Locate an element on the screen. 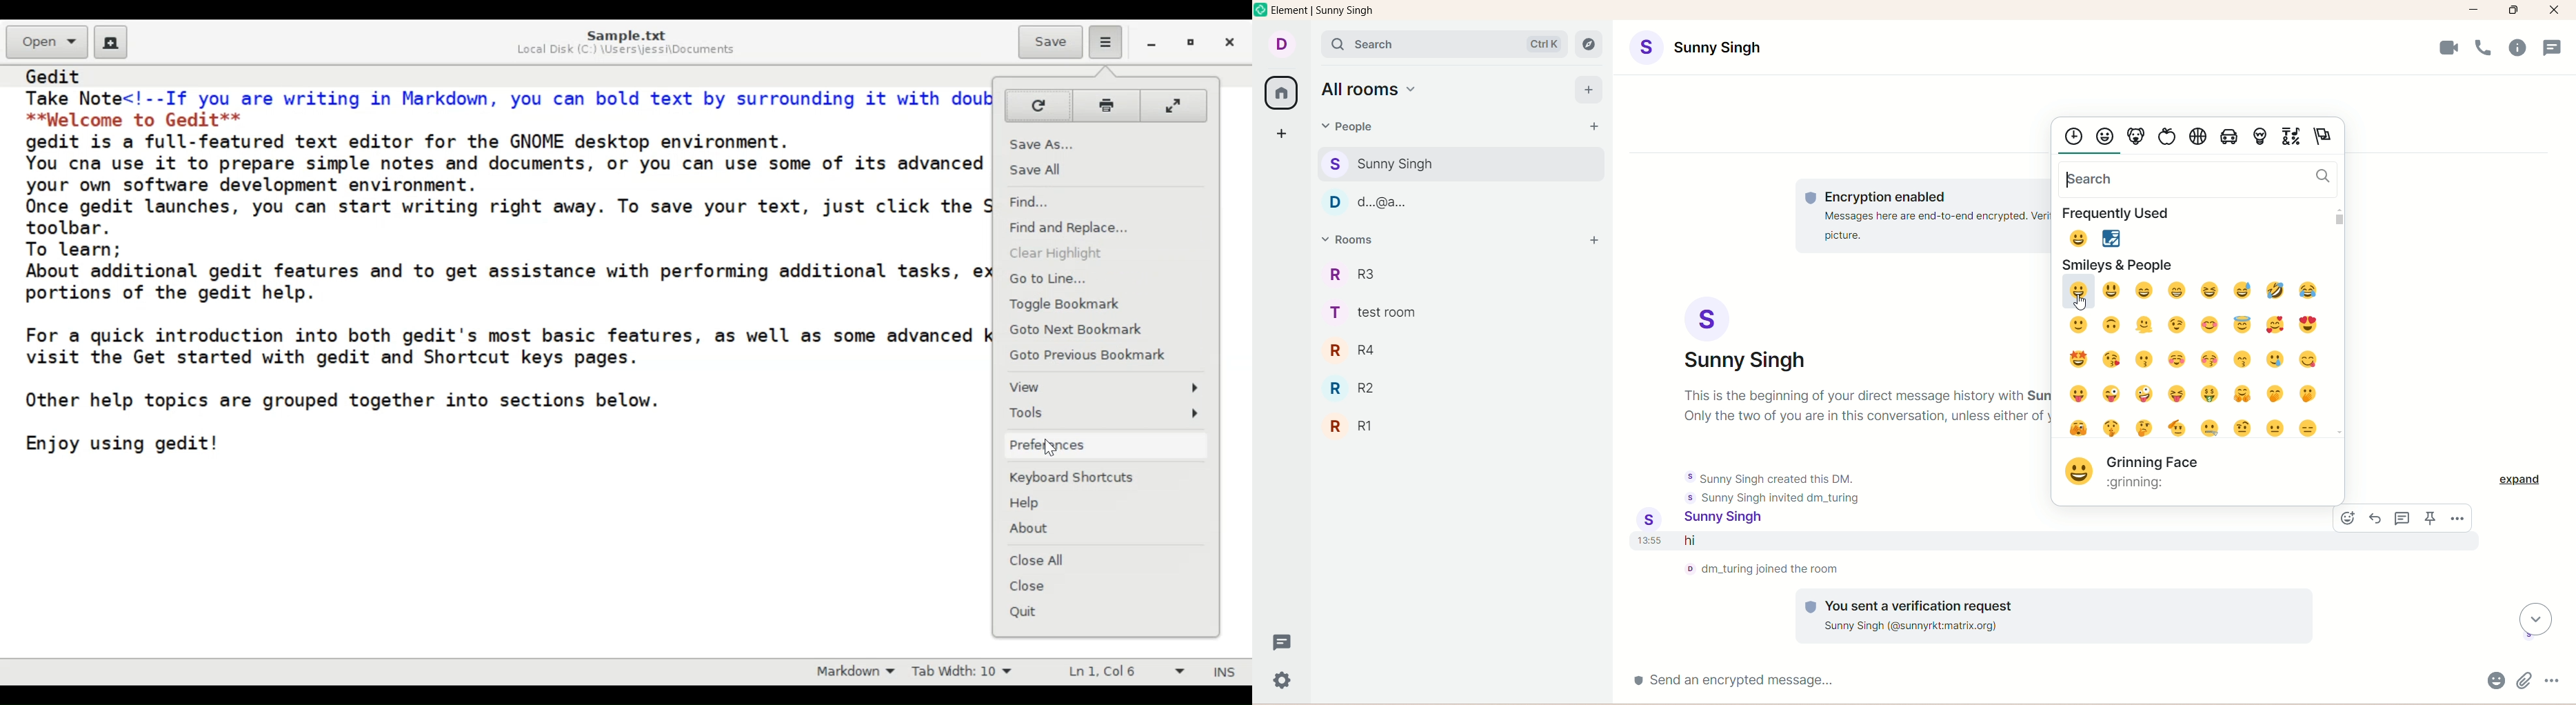  frequently used smileys is located at coordinates (2101, 237).